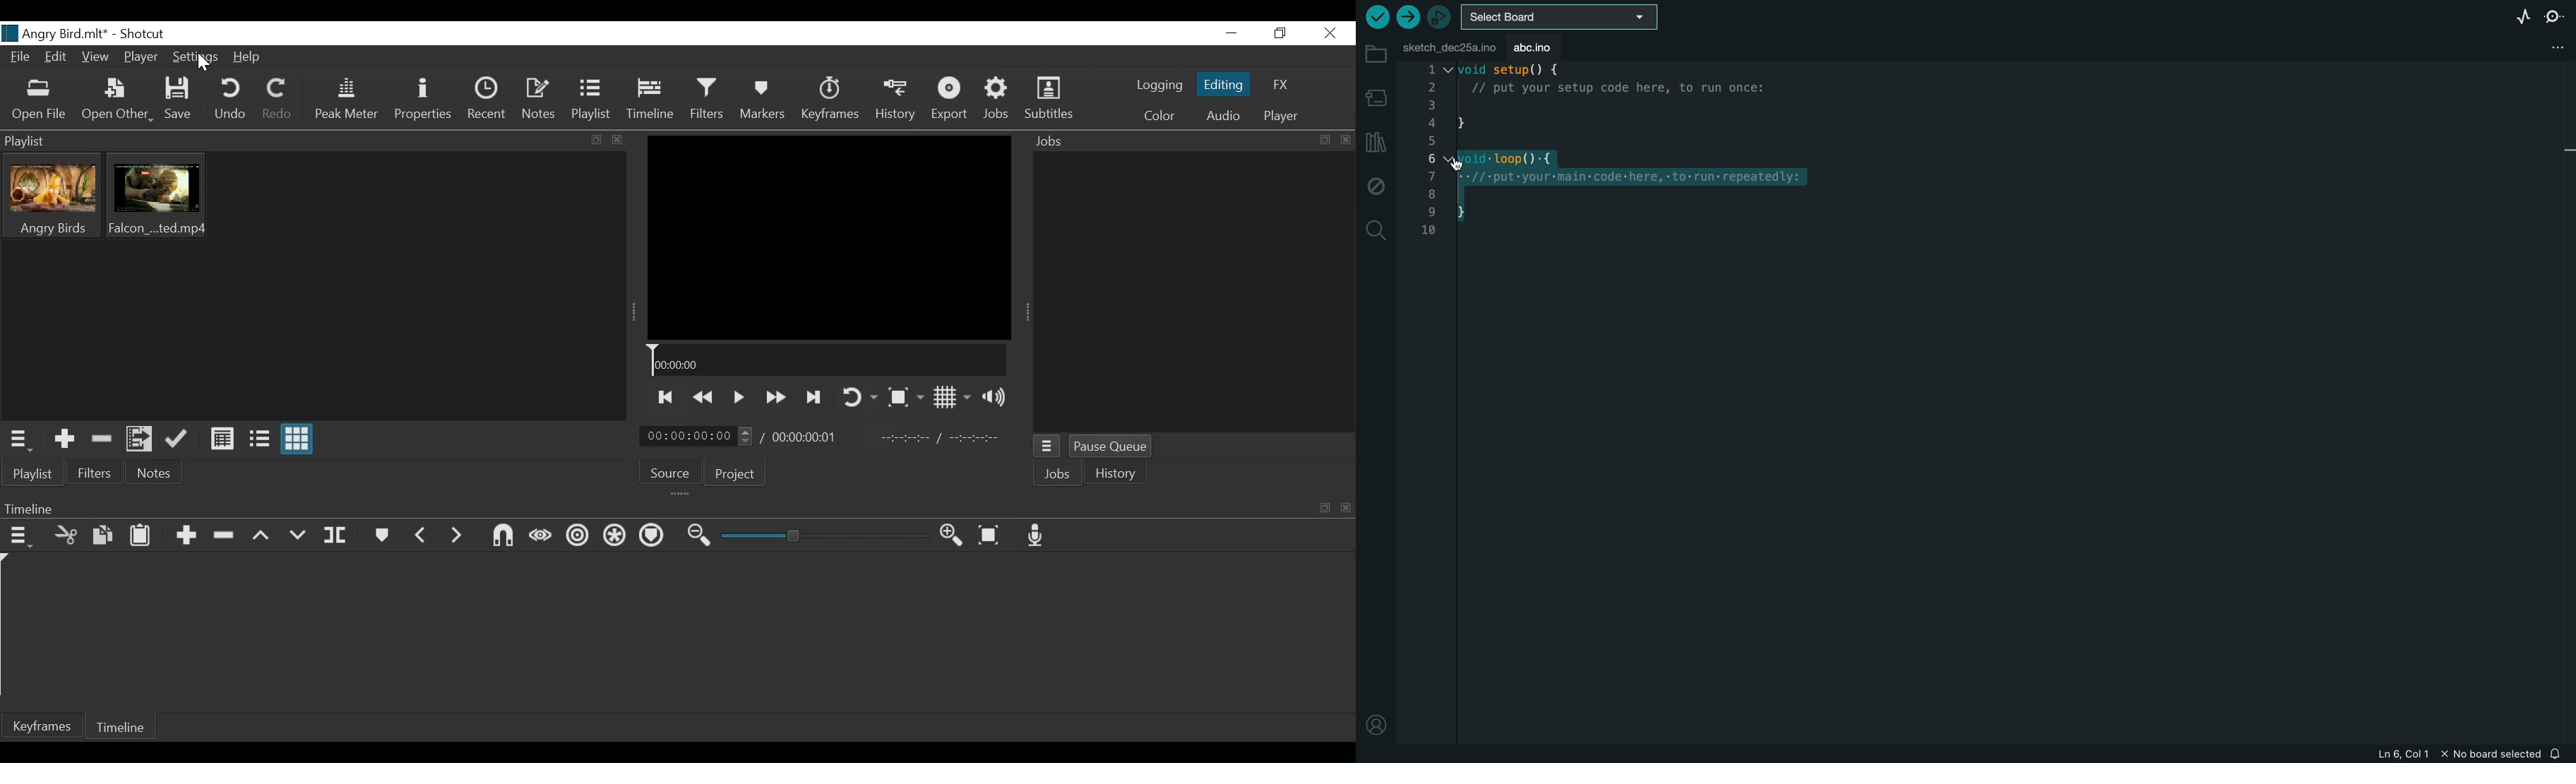 The height and width of the screenshot is (784, 2576). What do you see at coordinates (576, 536) in the screenshot?
I see `Ripple` at bounding box center [576, 536].